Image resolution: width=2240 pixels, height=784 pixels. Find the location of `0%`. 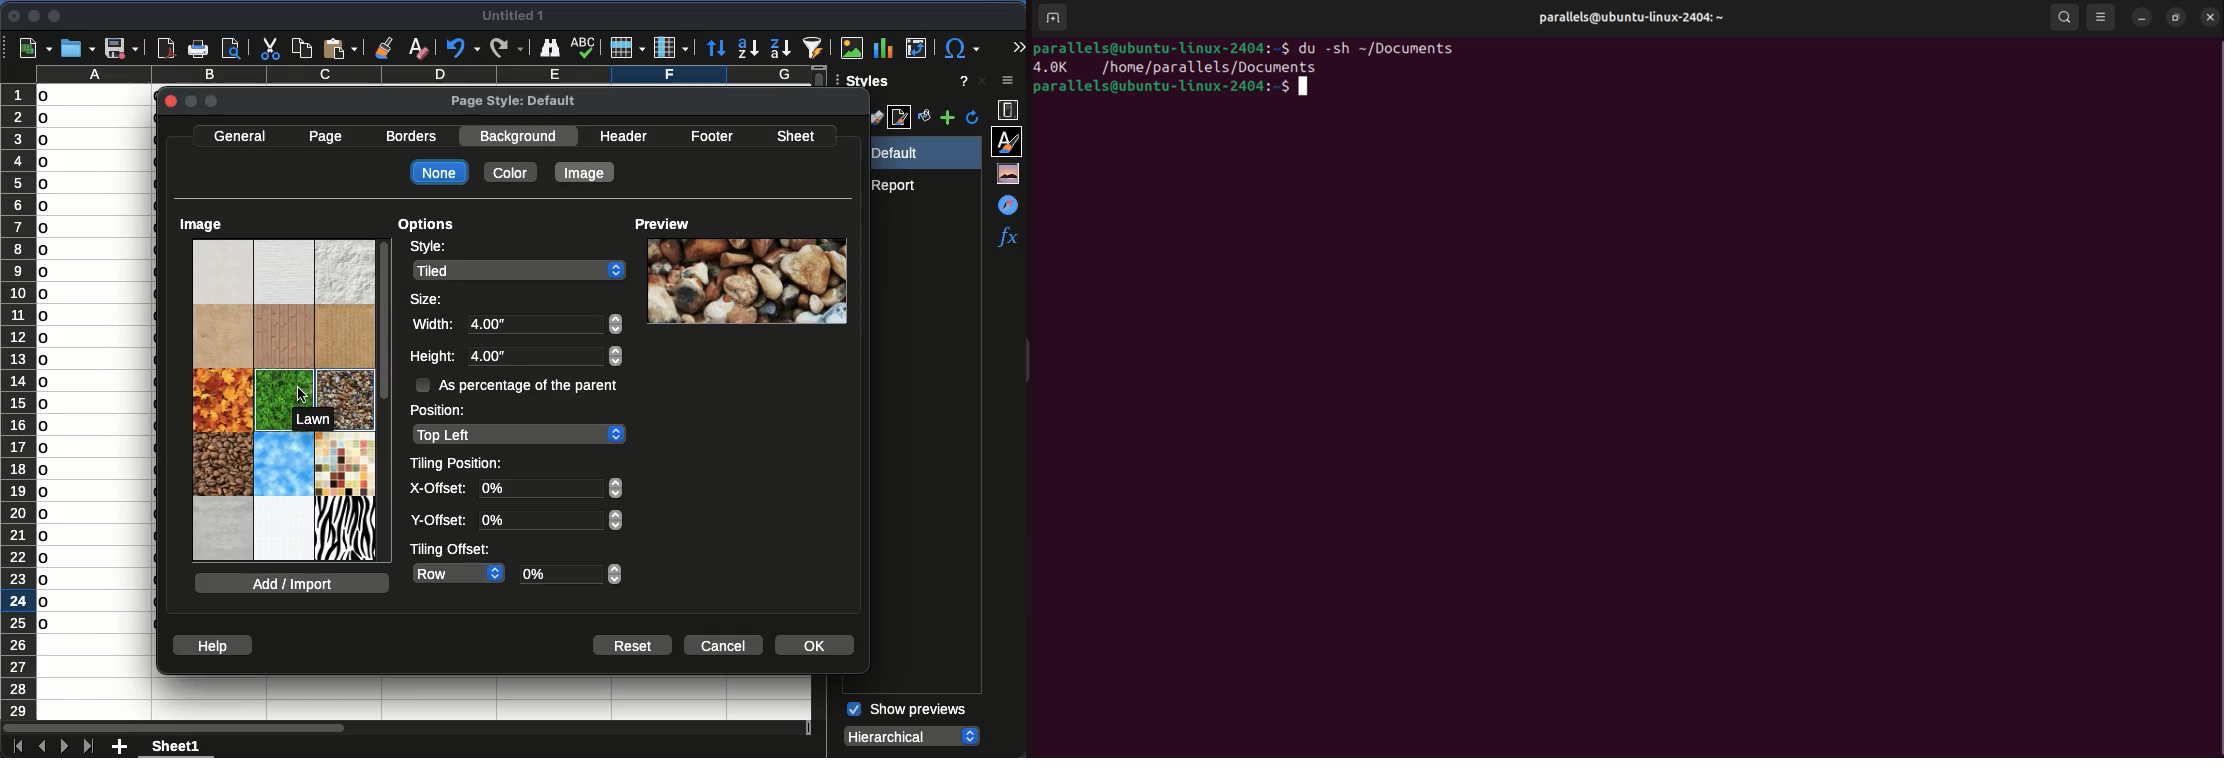

0% is located at coordinates (550, 504).